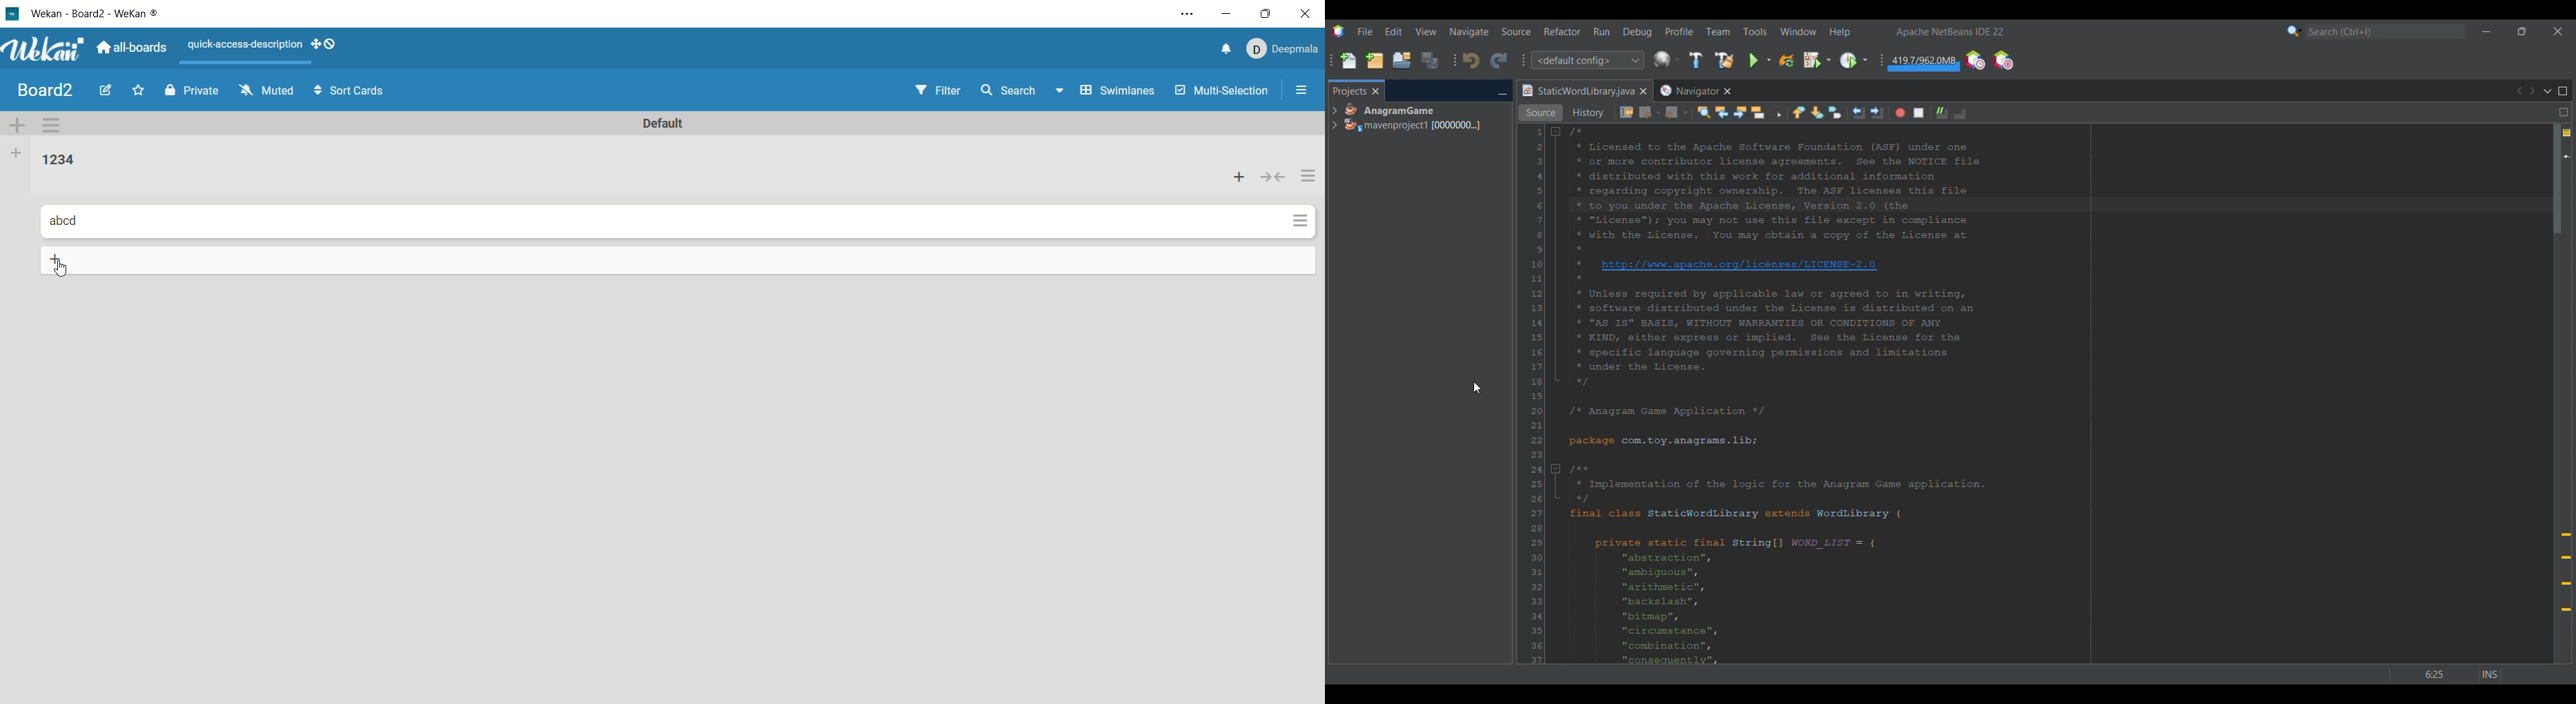 The height and width of the screenshot is (728, 2576). Describe the element at coordinates (67, 273) in the screenshot. I see `cursor` at that location.